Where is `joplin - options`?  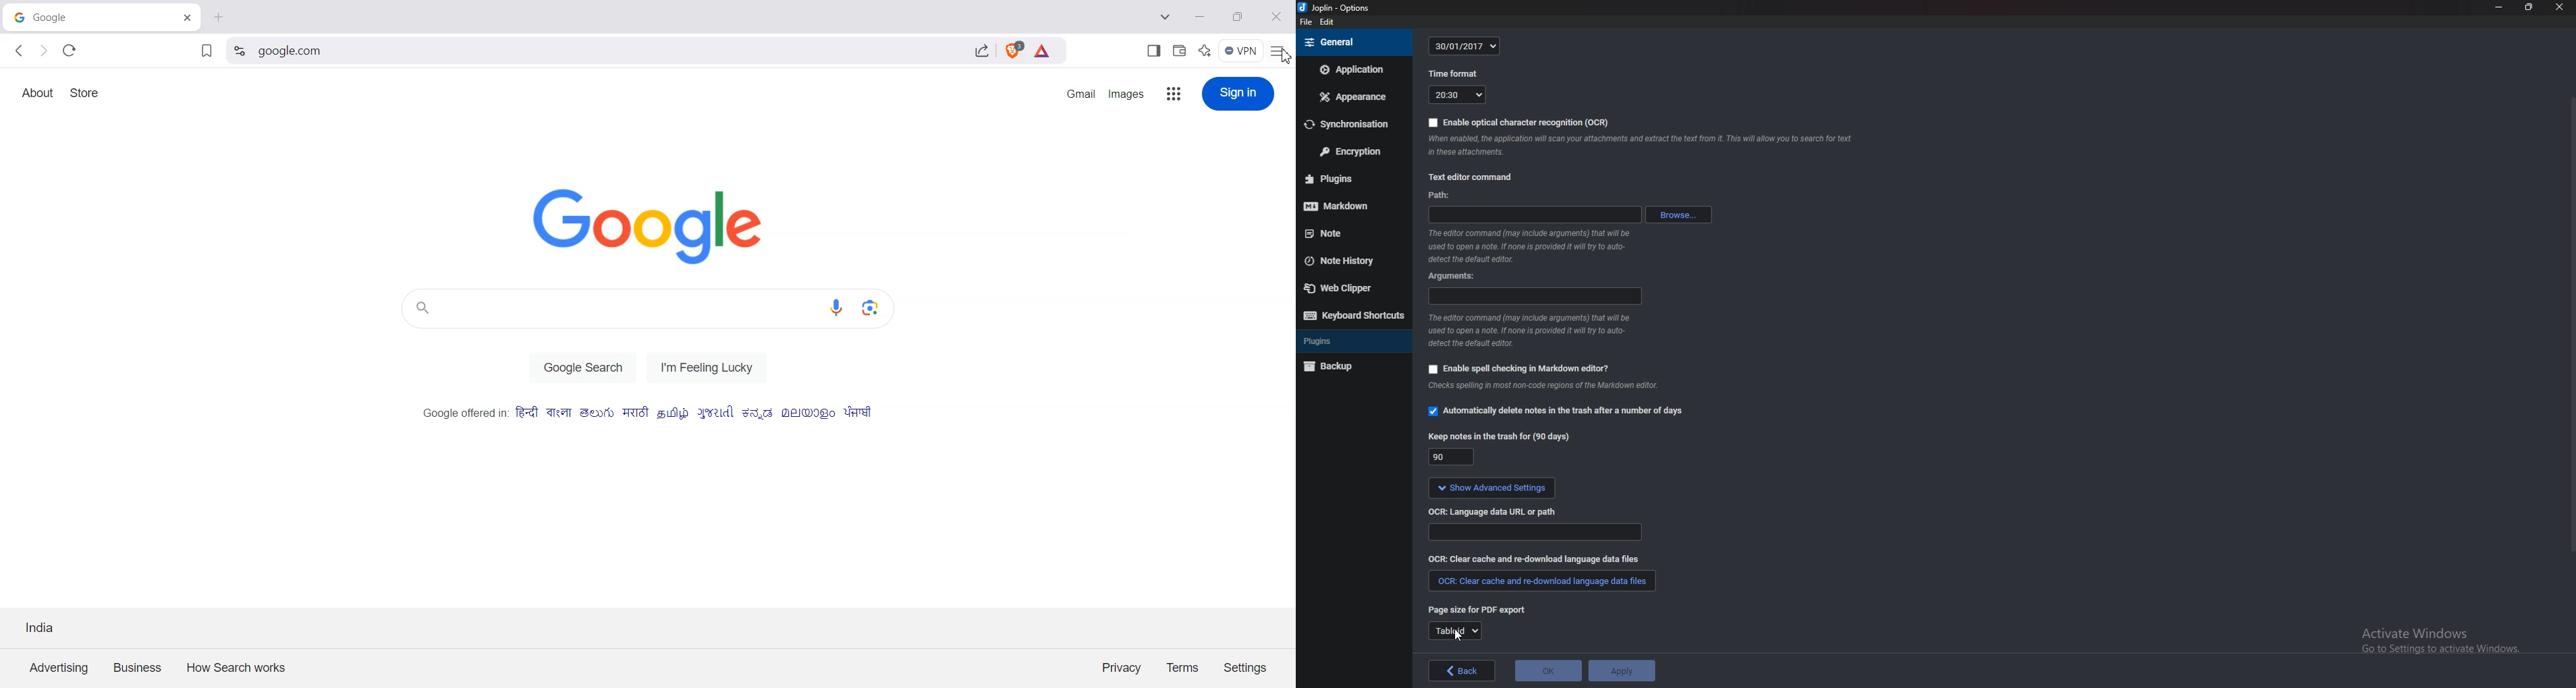
joplin - options is located at coordinates (1338, 9).